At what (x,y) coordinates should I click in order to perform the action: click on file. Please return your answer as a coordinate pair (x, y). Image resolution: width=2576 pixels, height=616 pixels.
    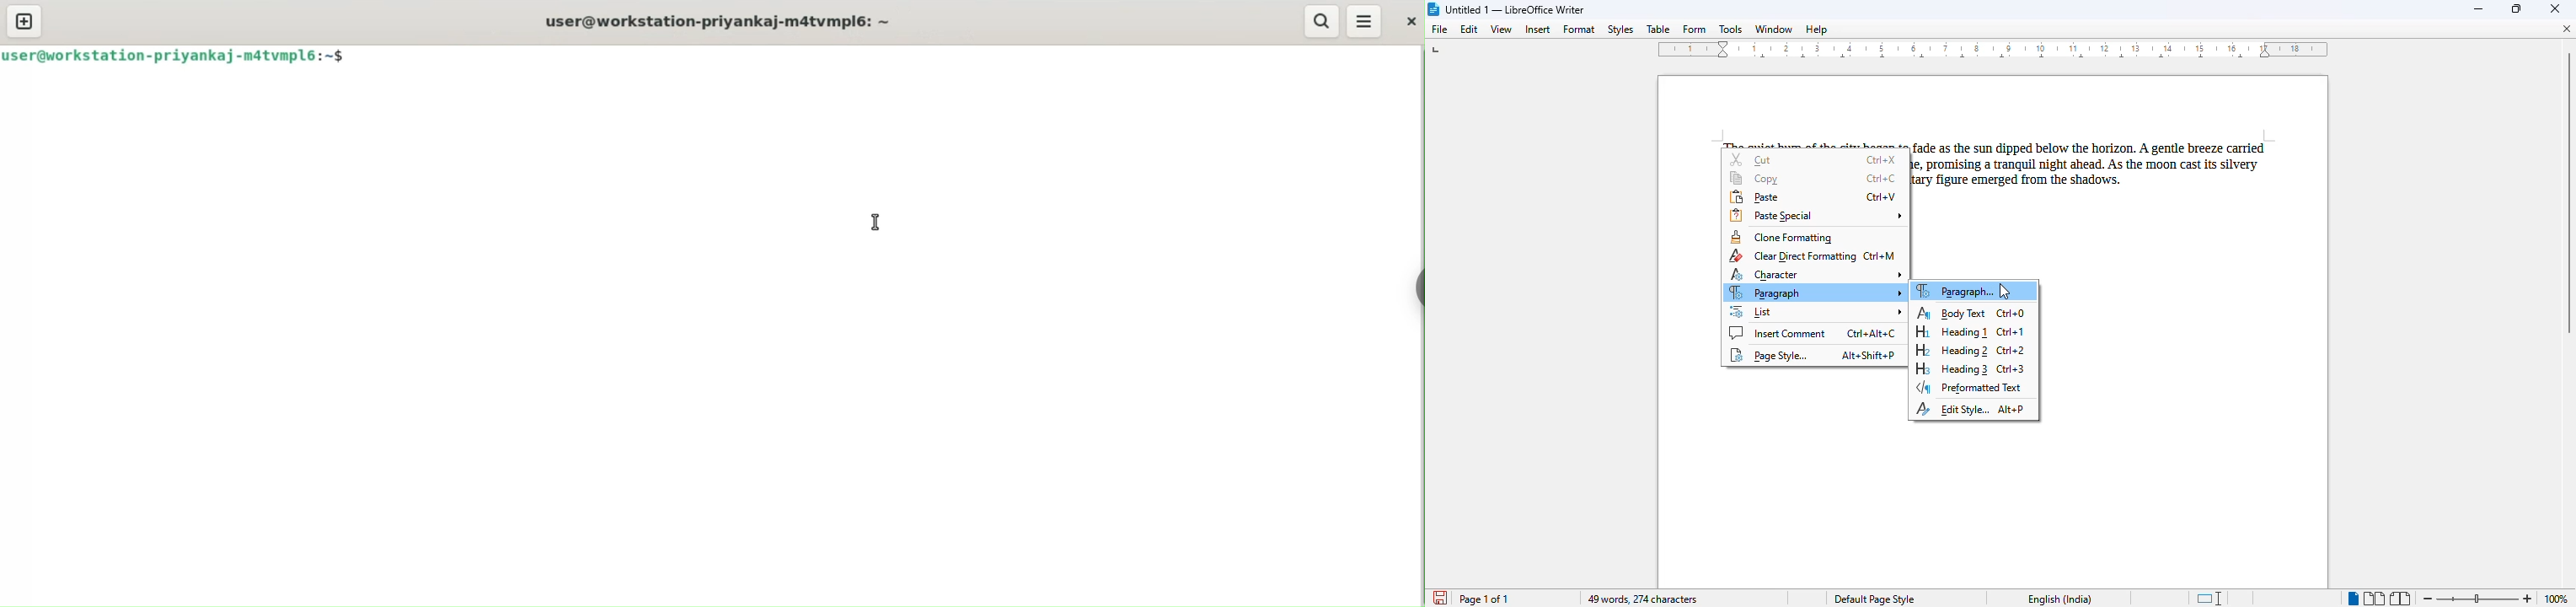
    Looking at the image, I should click on (1439, 29).